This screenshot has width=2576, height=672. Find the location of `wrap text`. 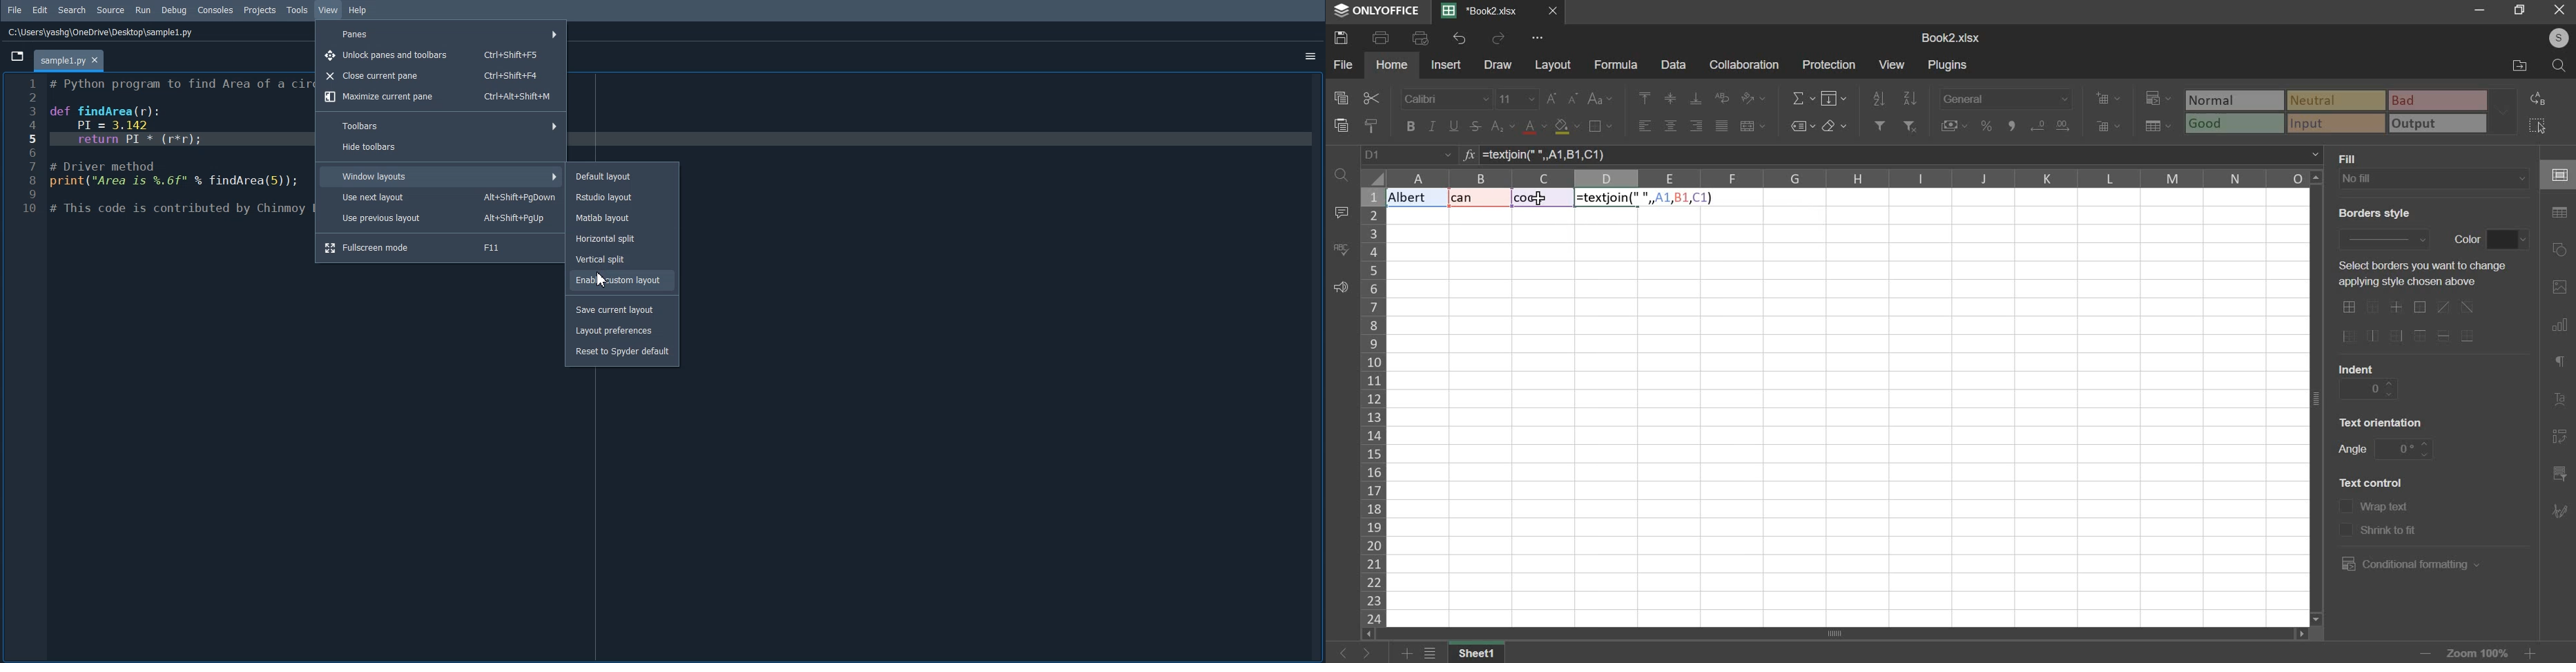

wrap text is located at coordinates (1724, 96).